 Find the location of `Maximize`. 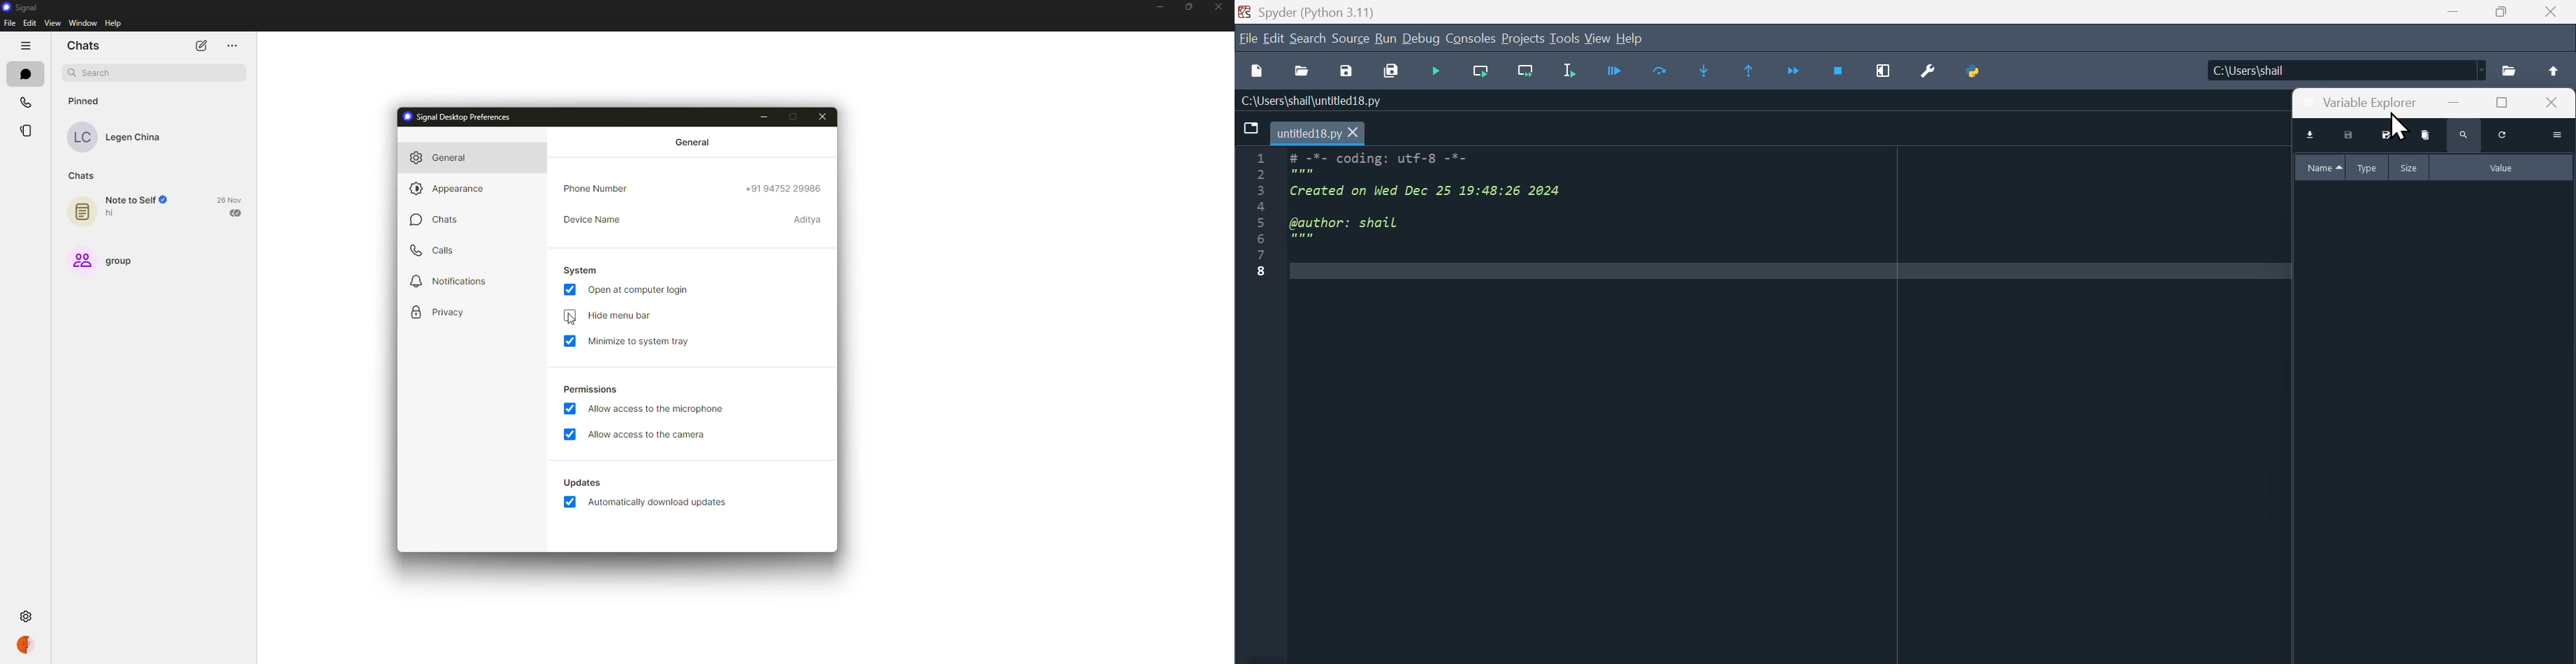

Maximize is located at coordinates (2508, 13).